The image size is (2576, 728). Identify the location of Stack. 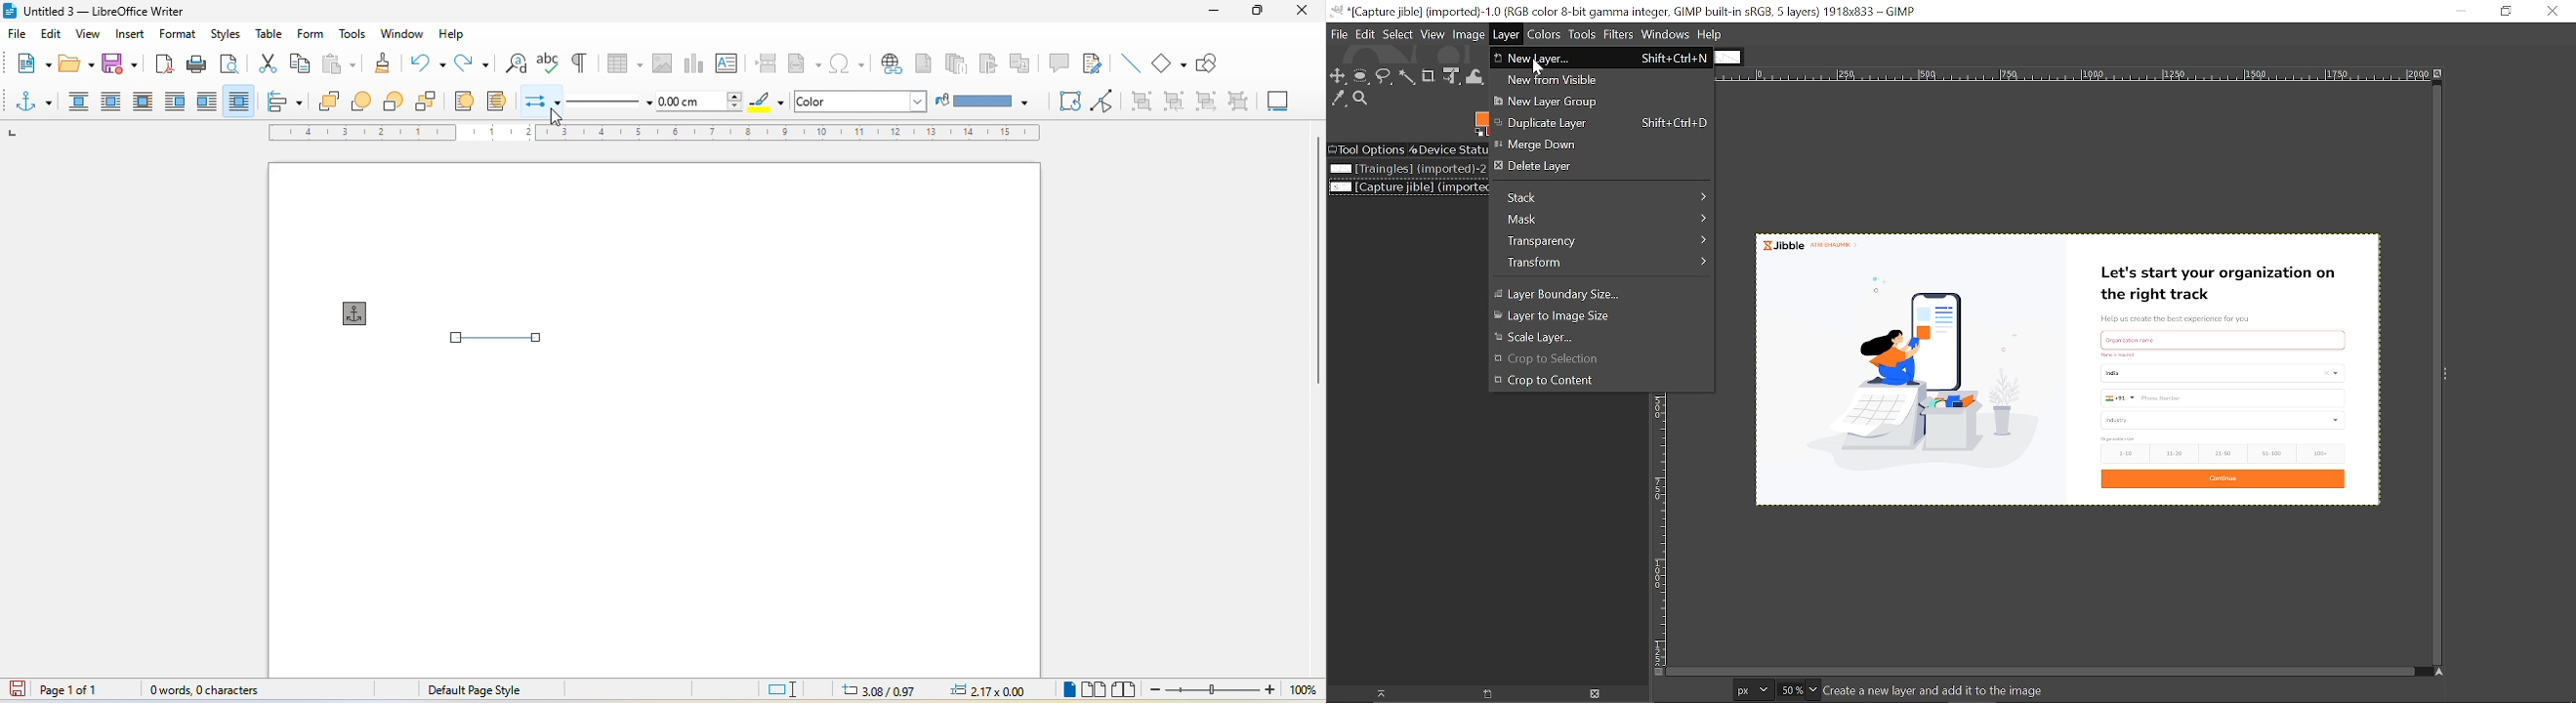
(1617, 199).